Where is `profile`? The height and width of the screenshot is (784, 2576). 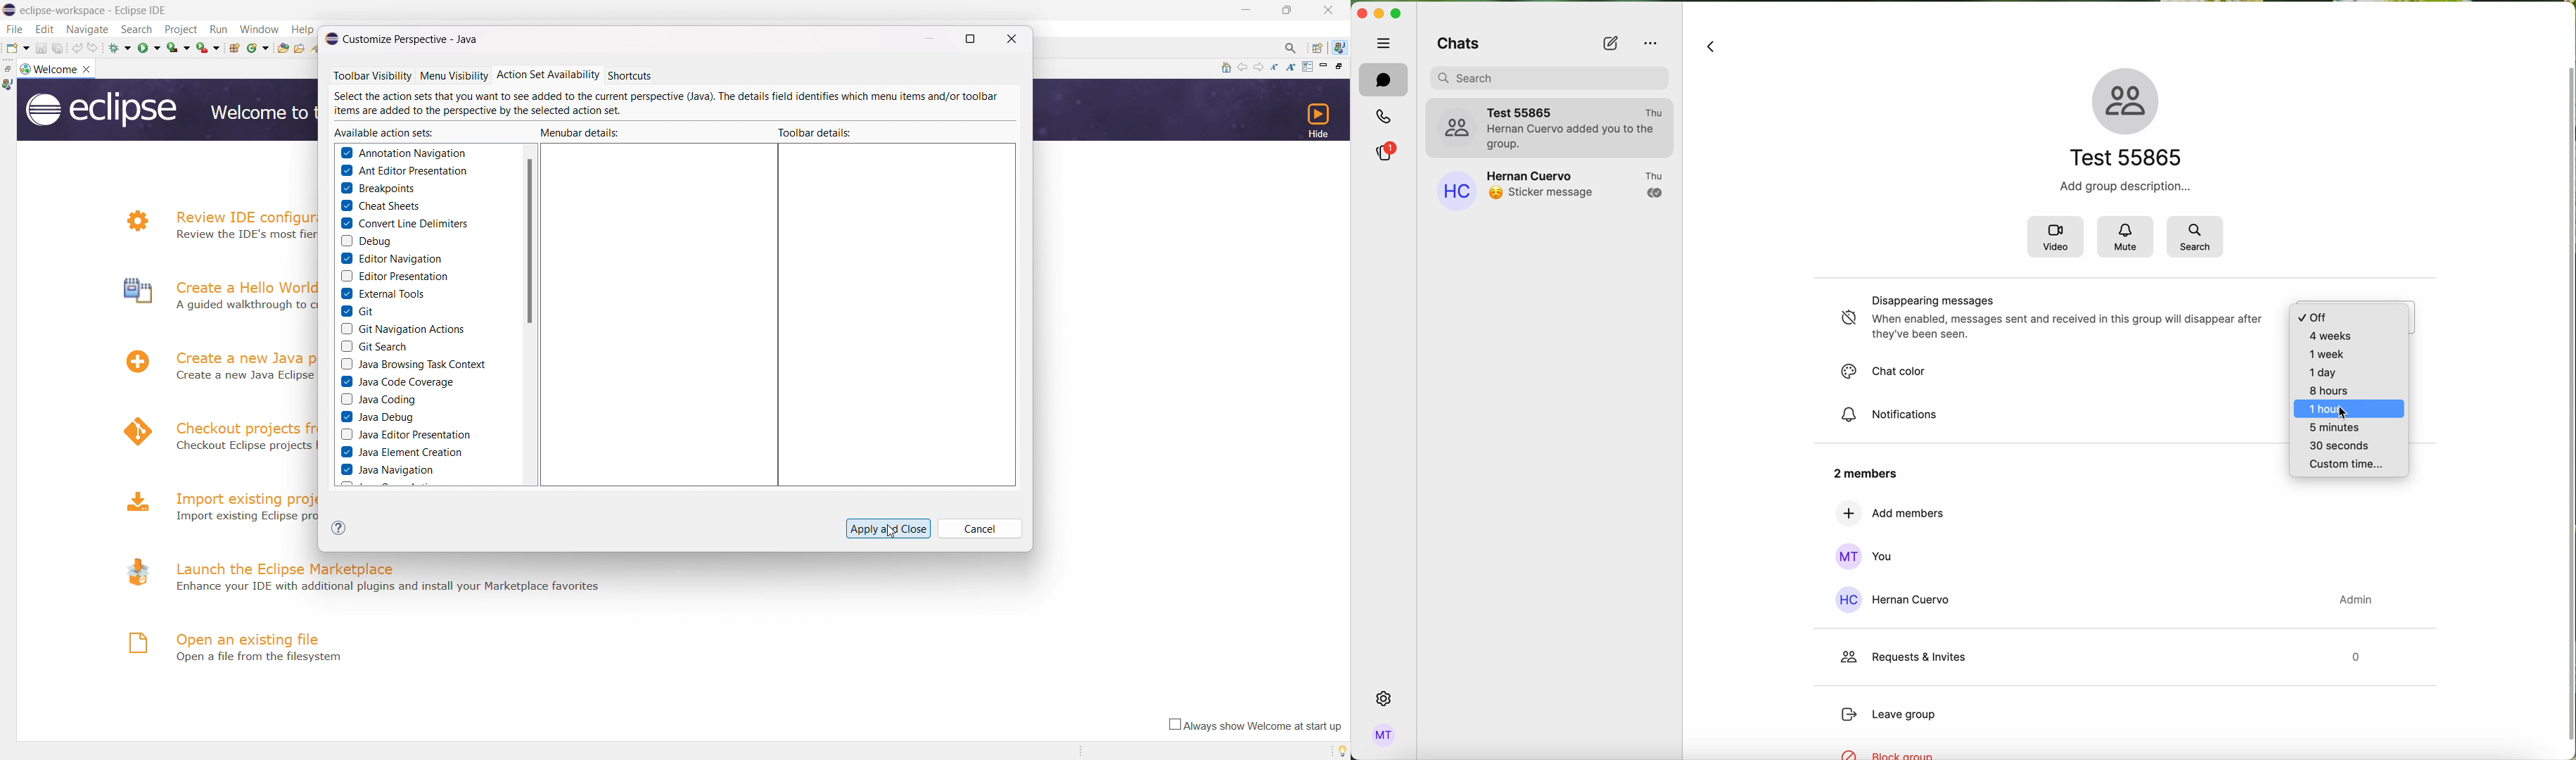
profile is located at coordinates (1384, 736).